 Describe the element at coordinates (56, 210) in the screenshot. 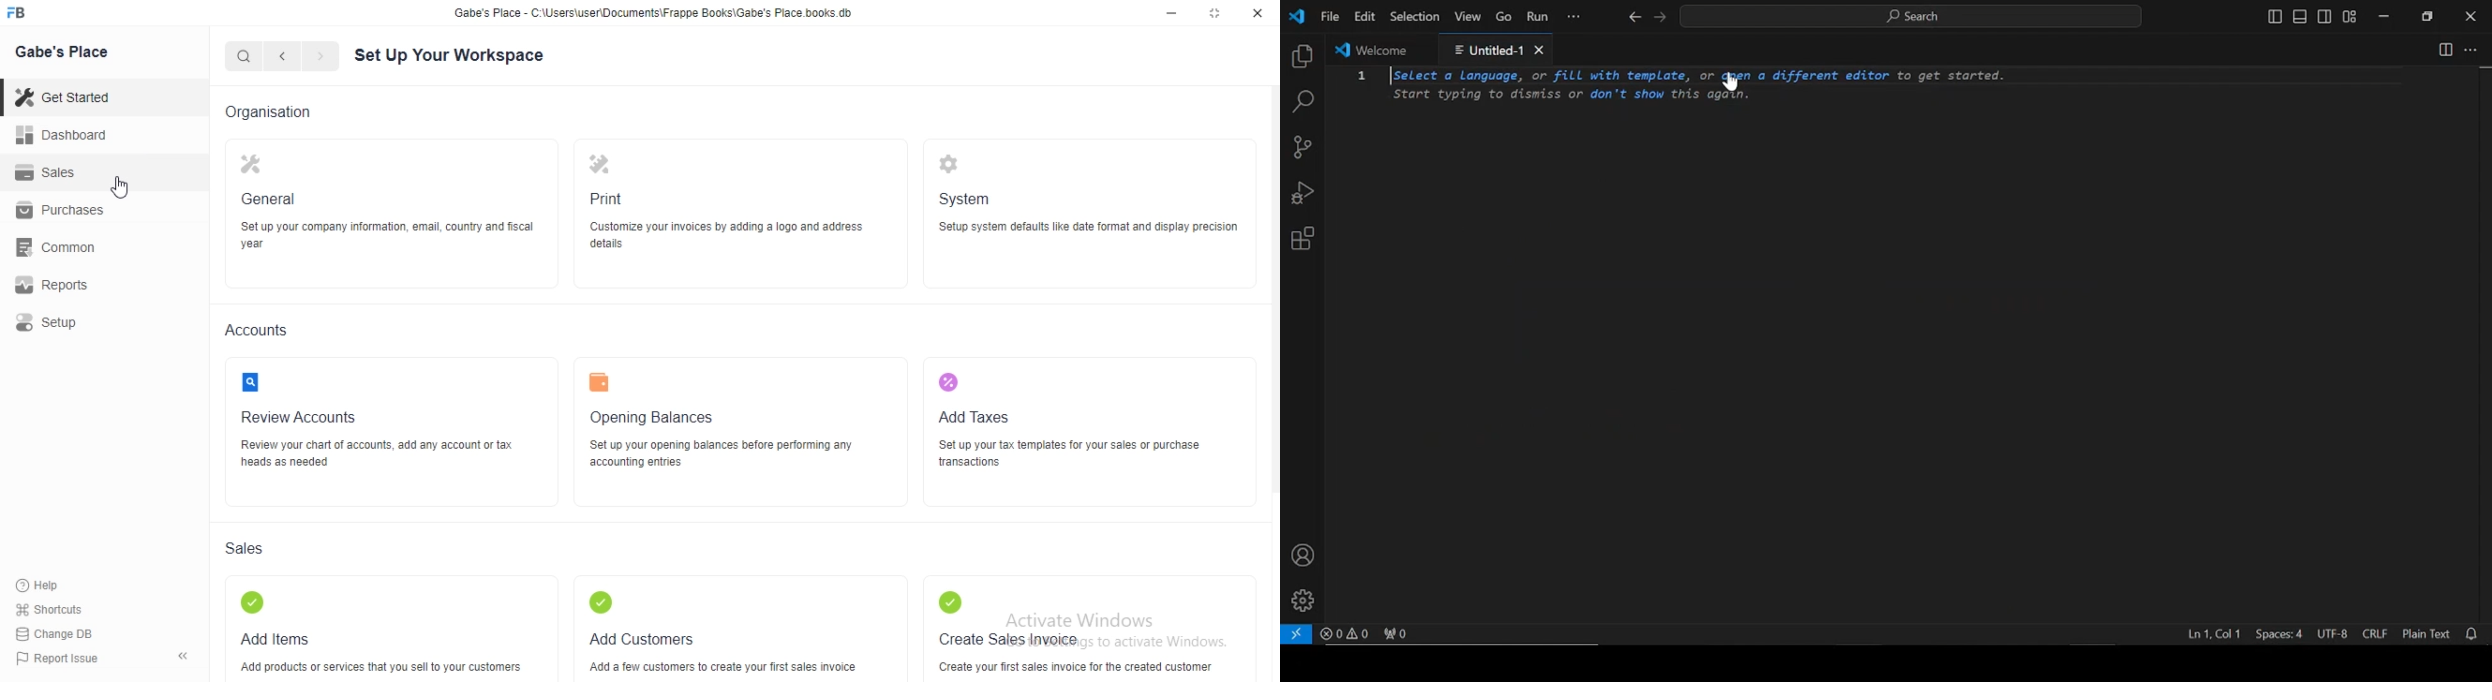

I see `Purchases` at that location.